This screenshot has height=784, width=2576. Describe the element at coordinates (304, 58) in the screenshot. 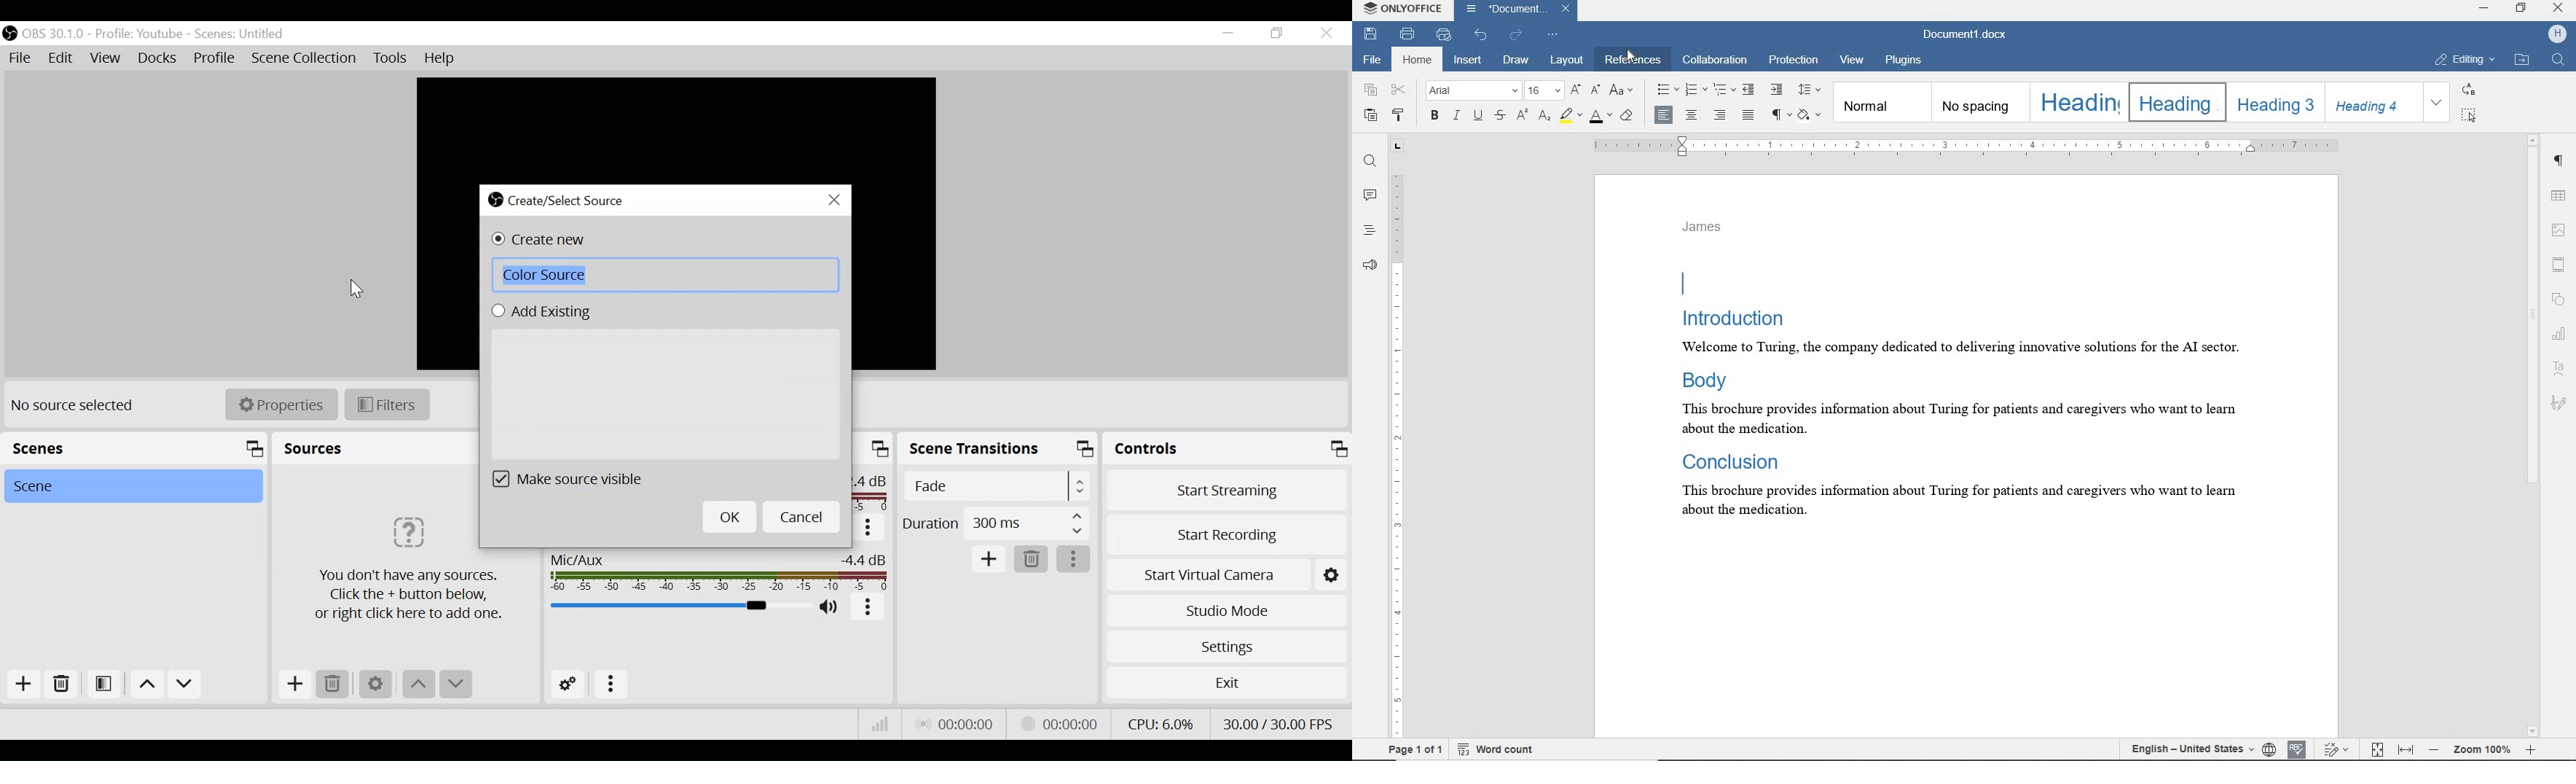

I see `Scene Collection` at that location.